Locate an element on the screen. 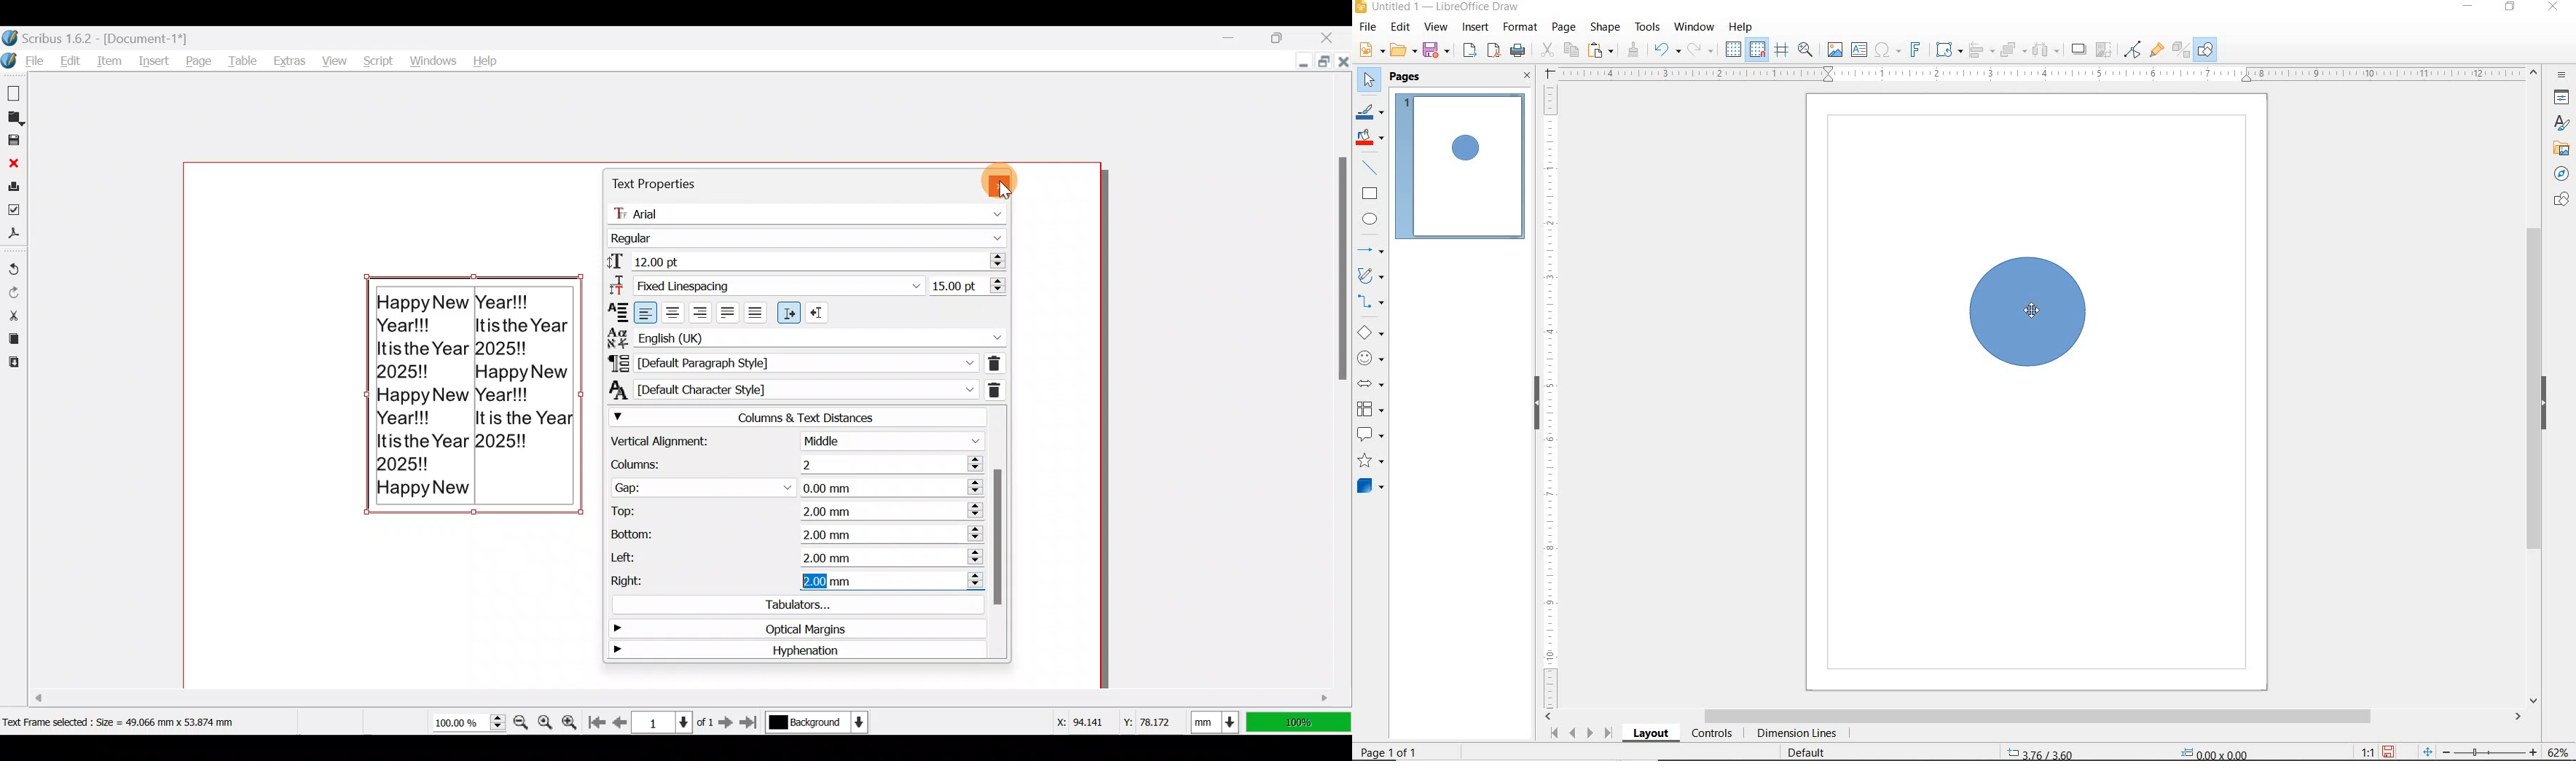  Close is located at coordinates (1342, 61).